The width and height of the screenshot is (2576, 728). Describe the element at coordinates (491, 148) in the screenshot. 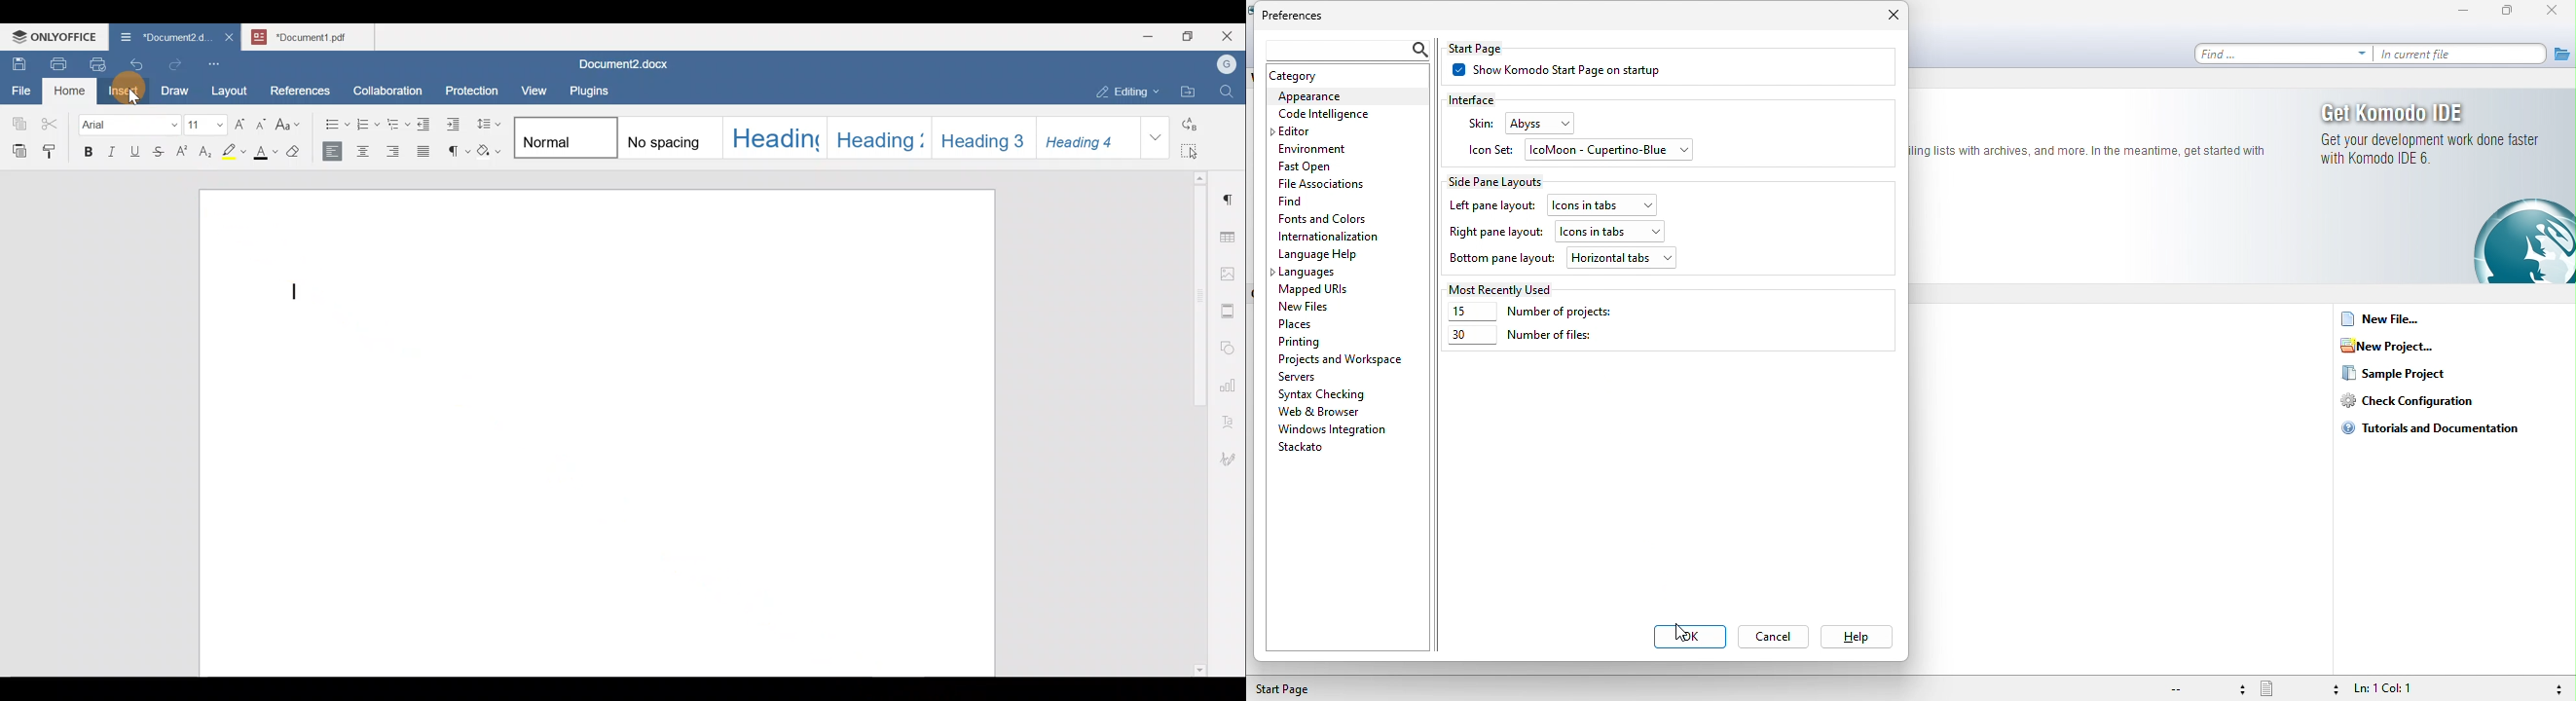

I see `Shading` at that location.